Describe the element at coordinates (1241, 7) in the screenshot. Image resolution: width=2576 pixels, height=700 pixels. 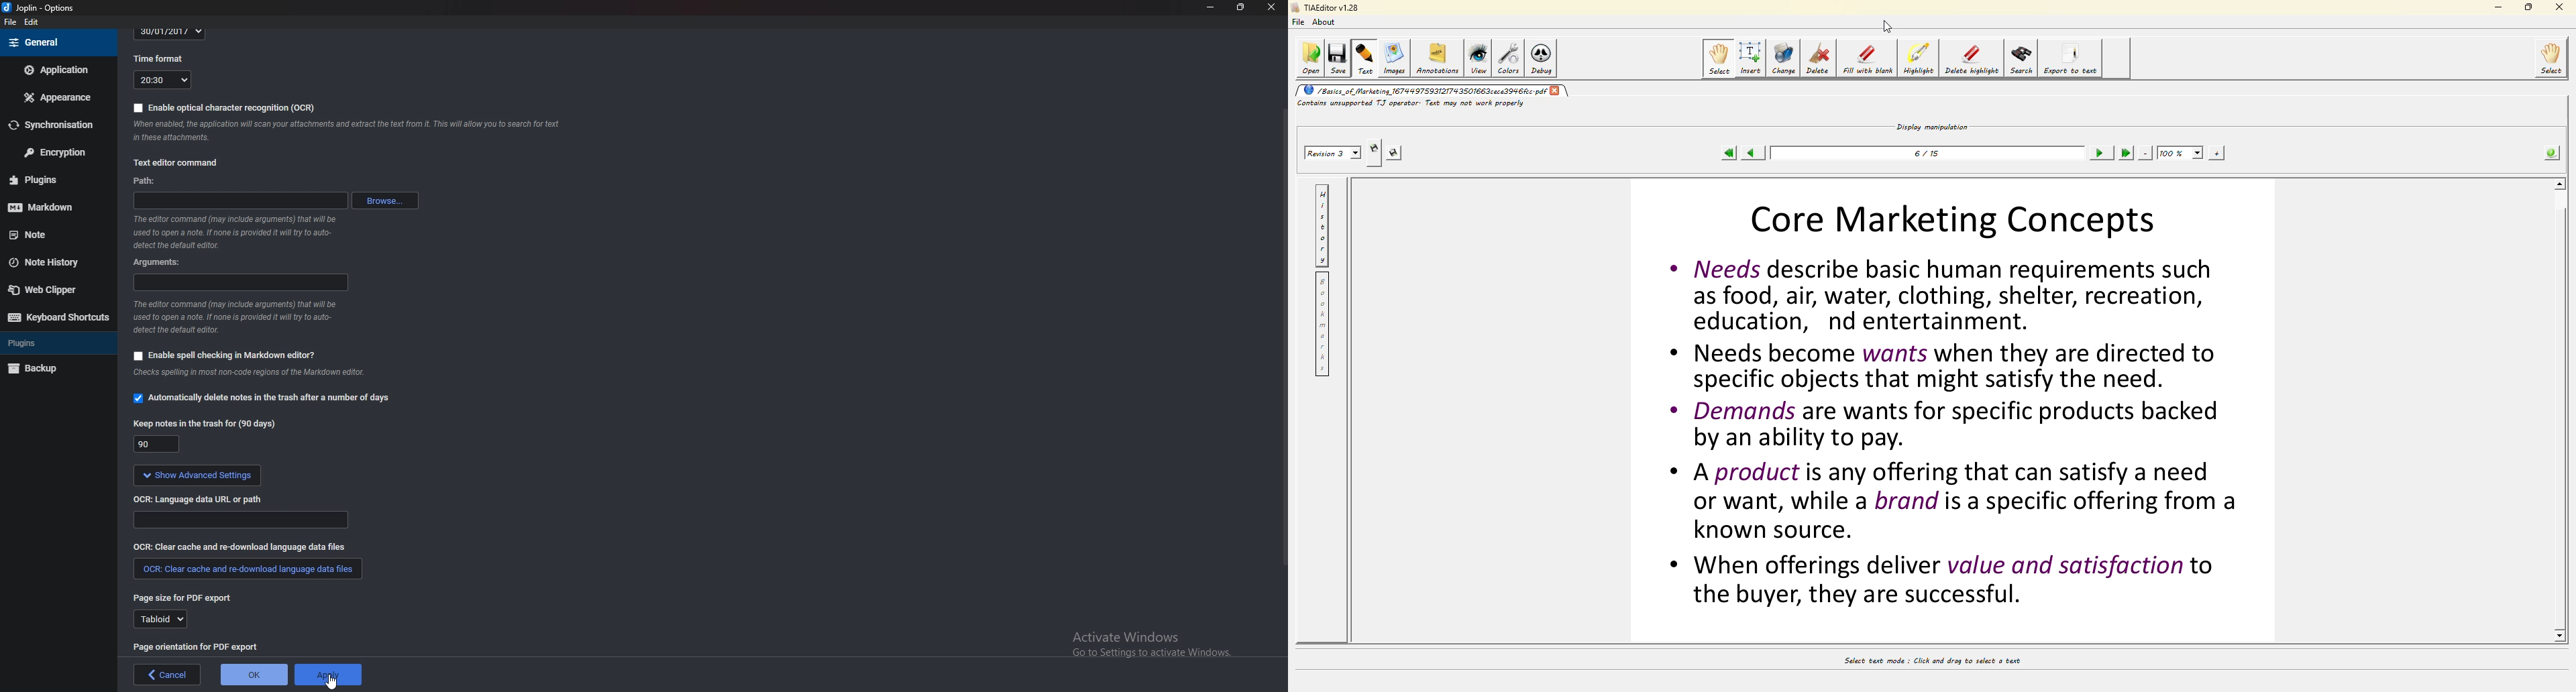
I see `Resize` at that location.